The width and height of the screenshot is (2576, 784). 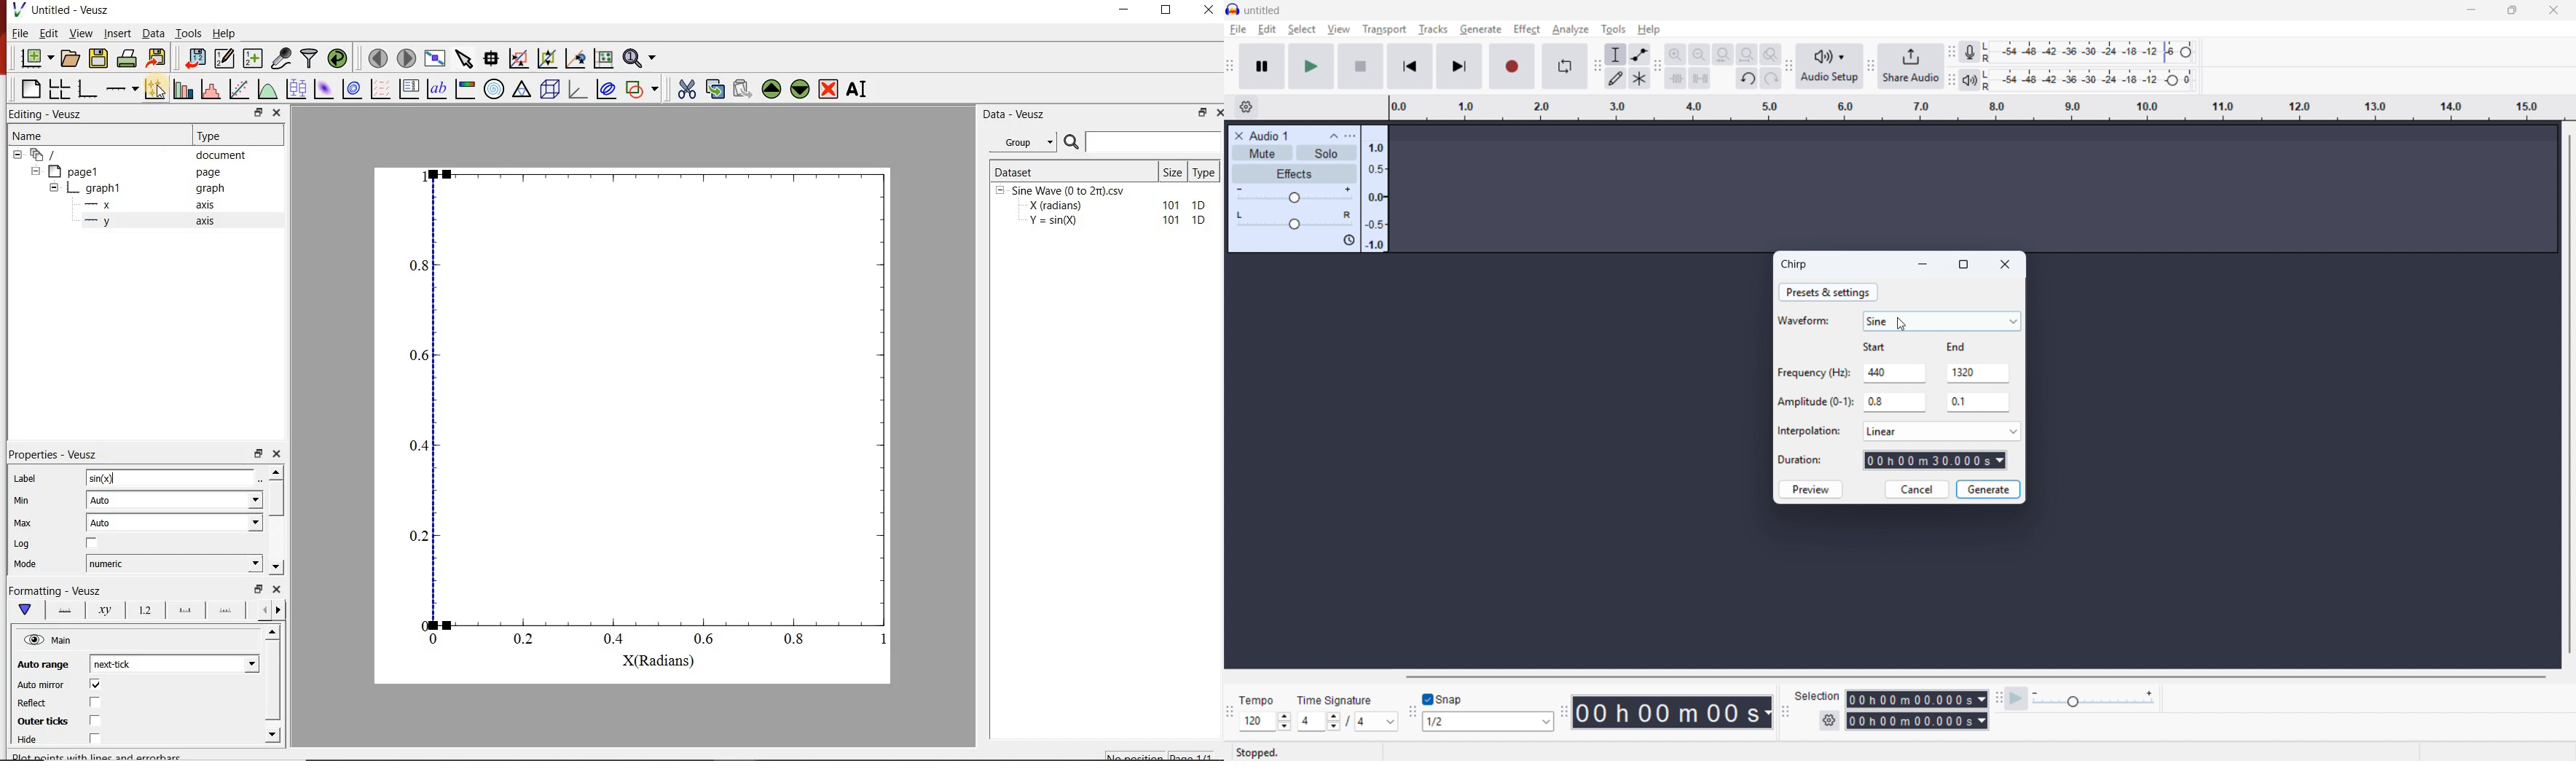 I want to click on Up, so click(x=272, y=633).